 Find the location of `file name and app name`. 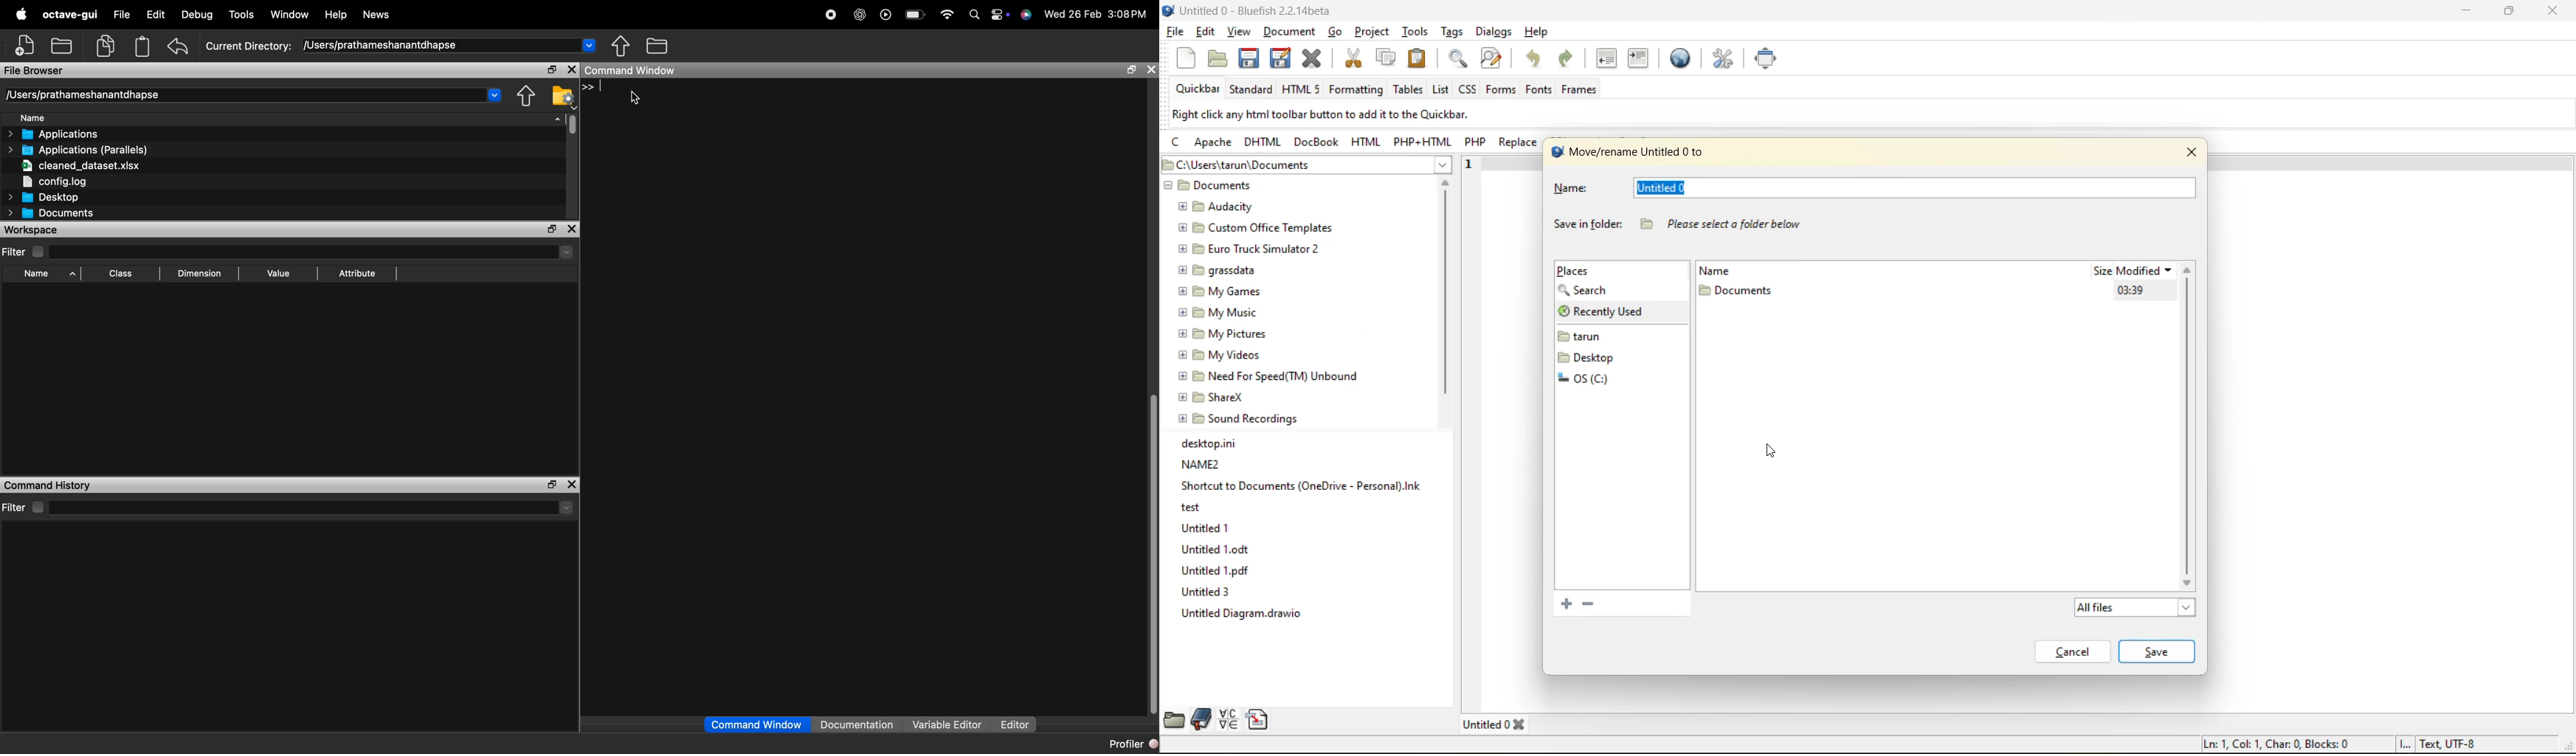

file name and app name is located at coordinates (1273, 13).